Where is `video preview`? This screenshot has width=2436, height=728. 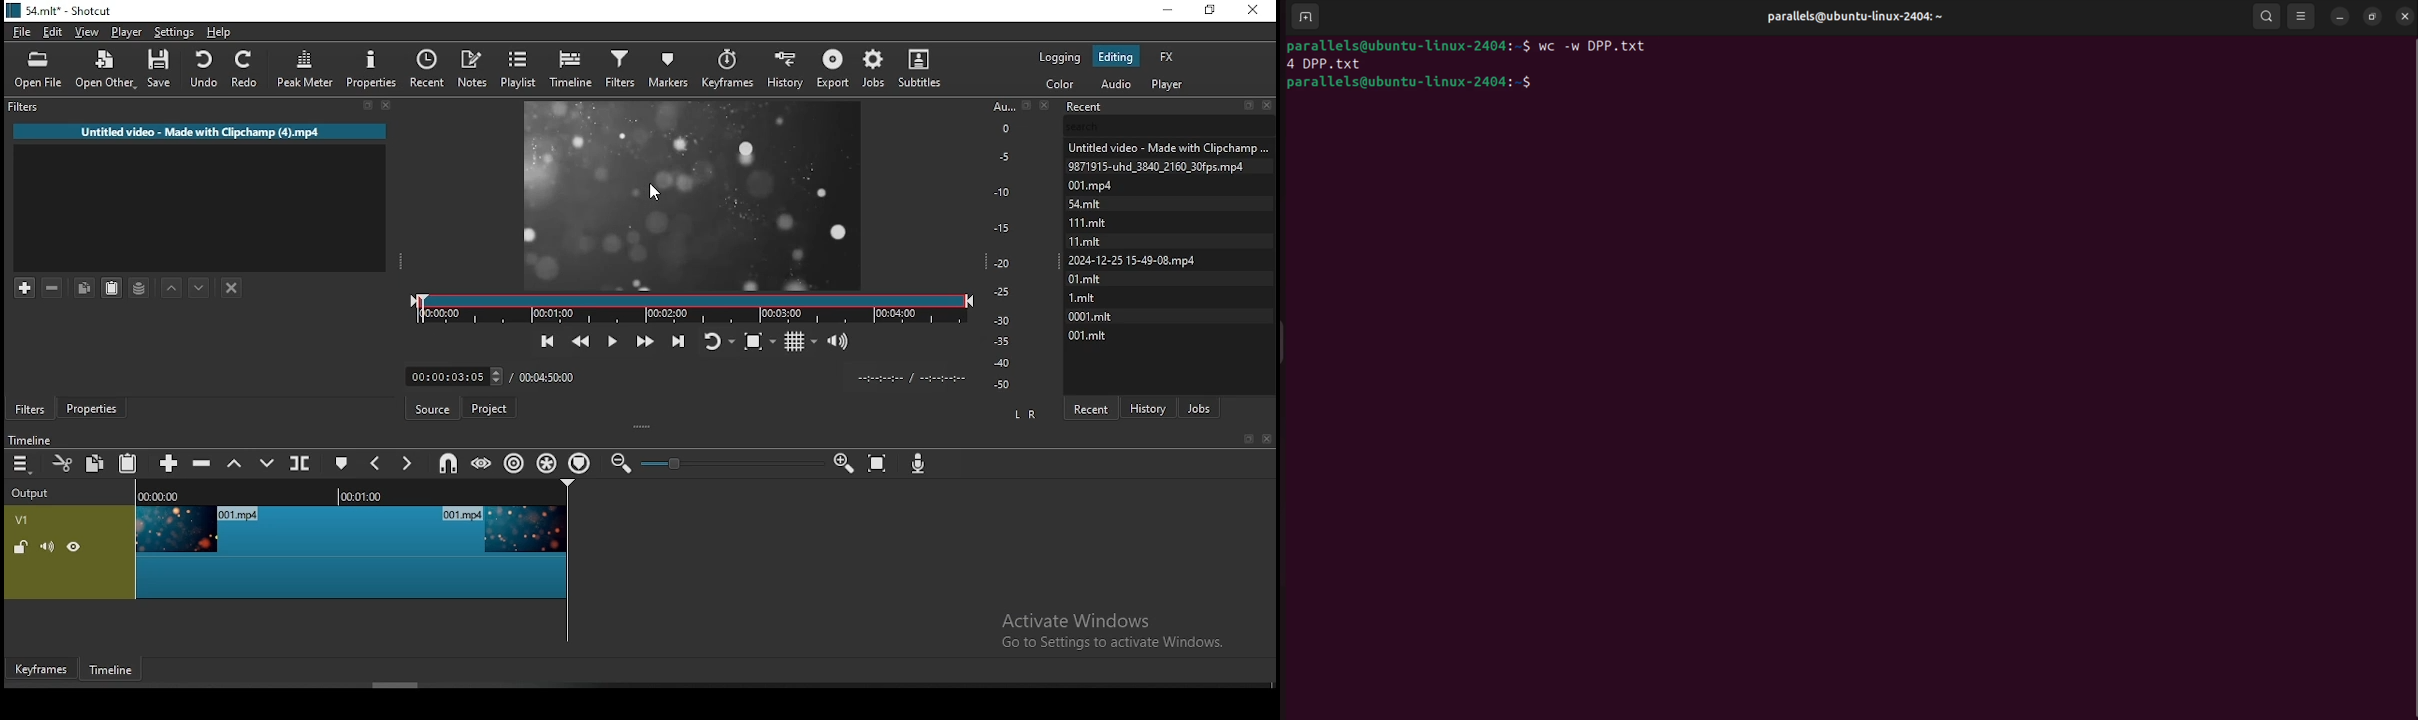
video preview is located at coordinates (696, 194).